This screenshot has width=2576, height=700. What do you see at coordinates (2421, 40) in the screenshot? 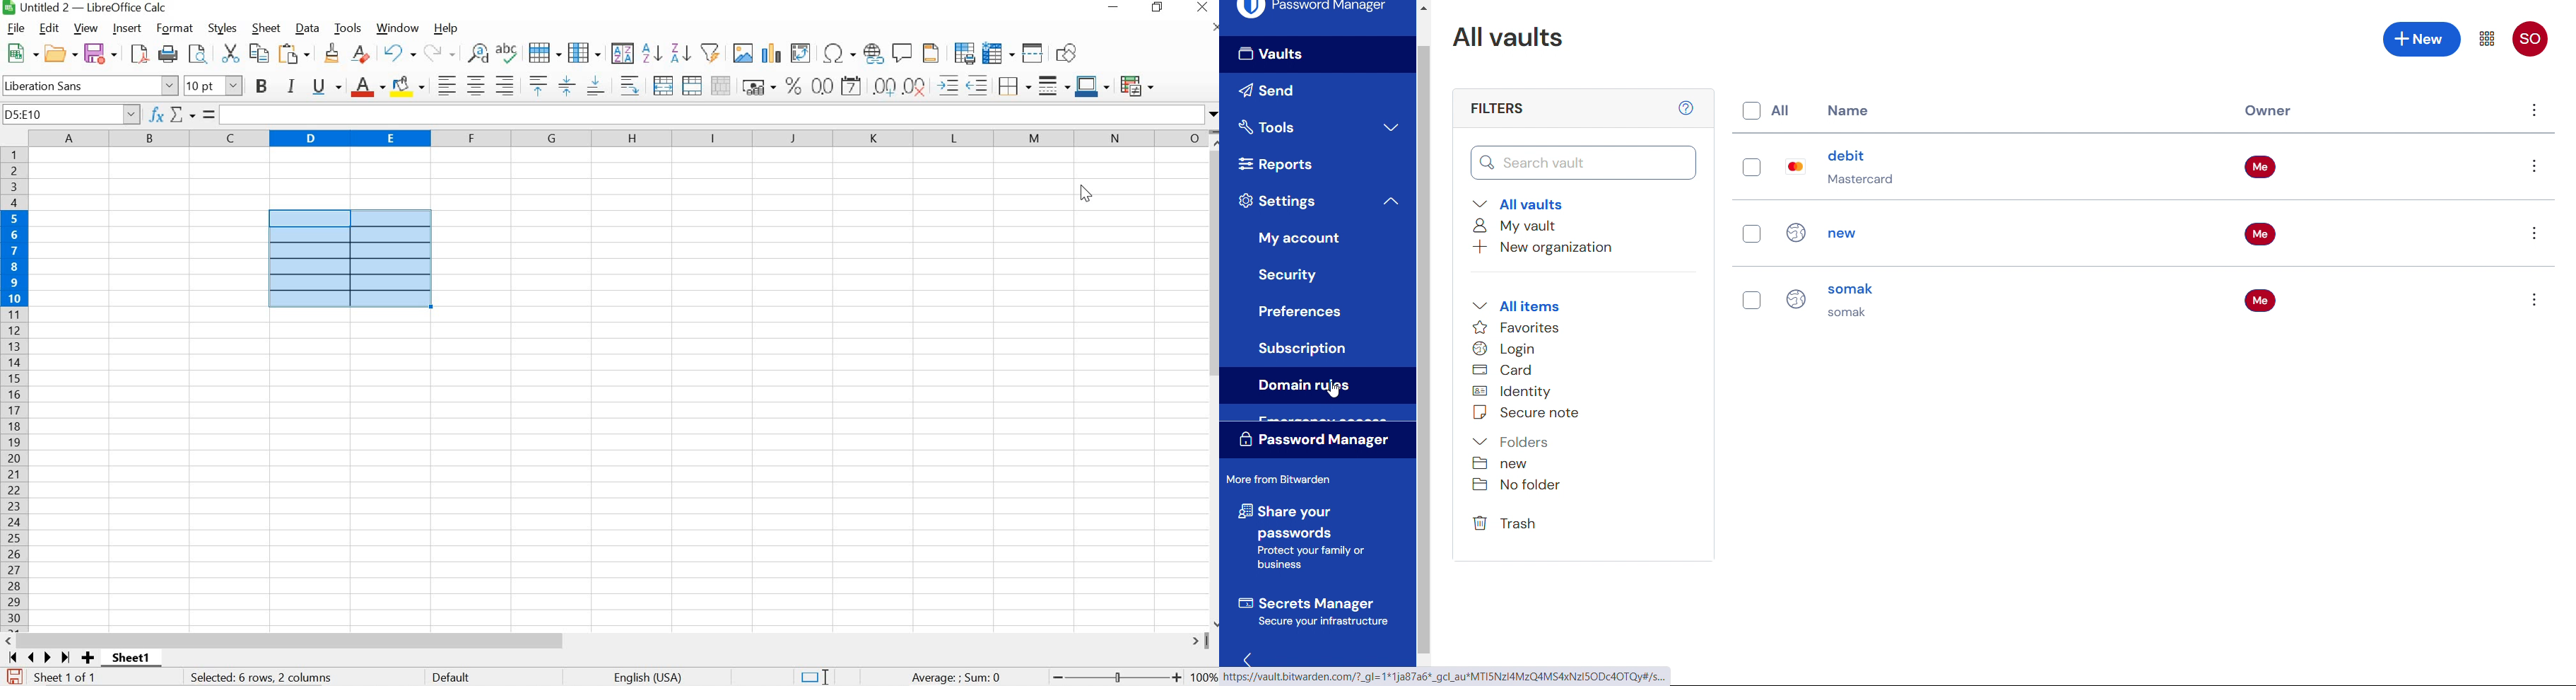
I see `Add new entry  ` at bounding box center [2421, 40].